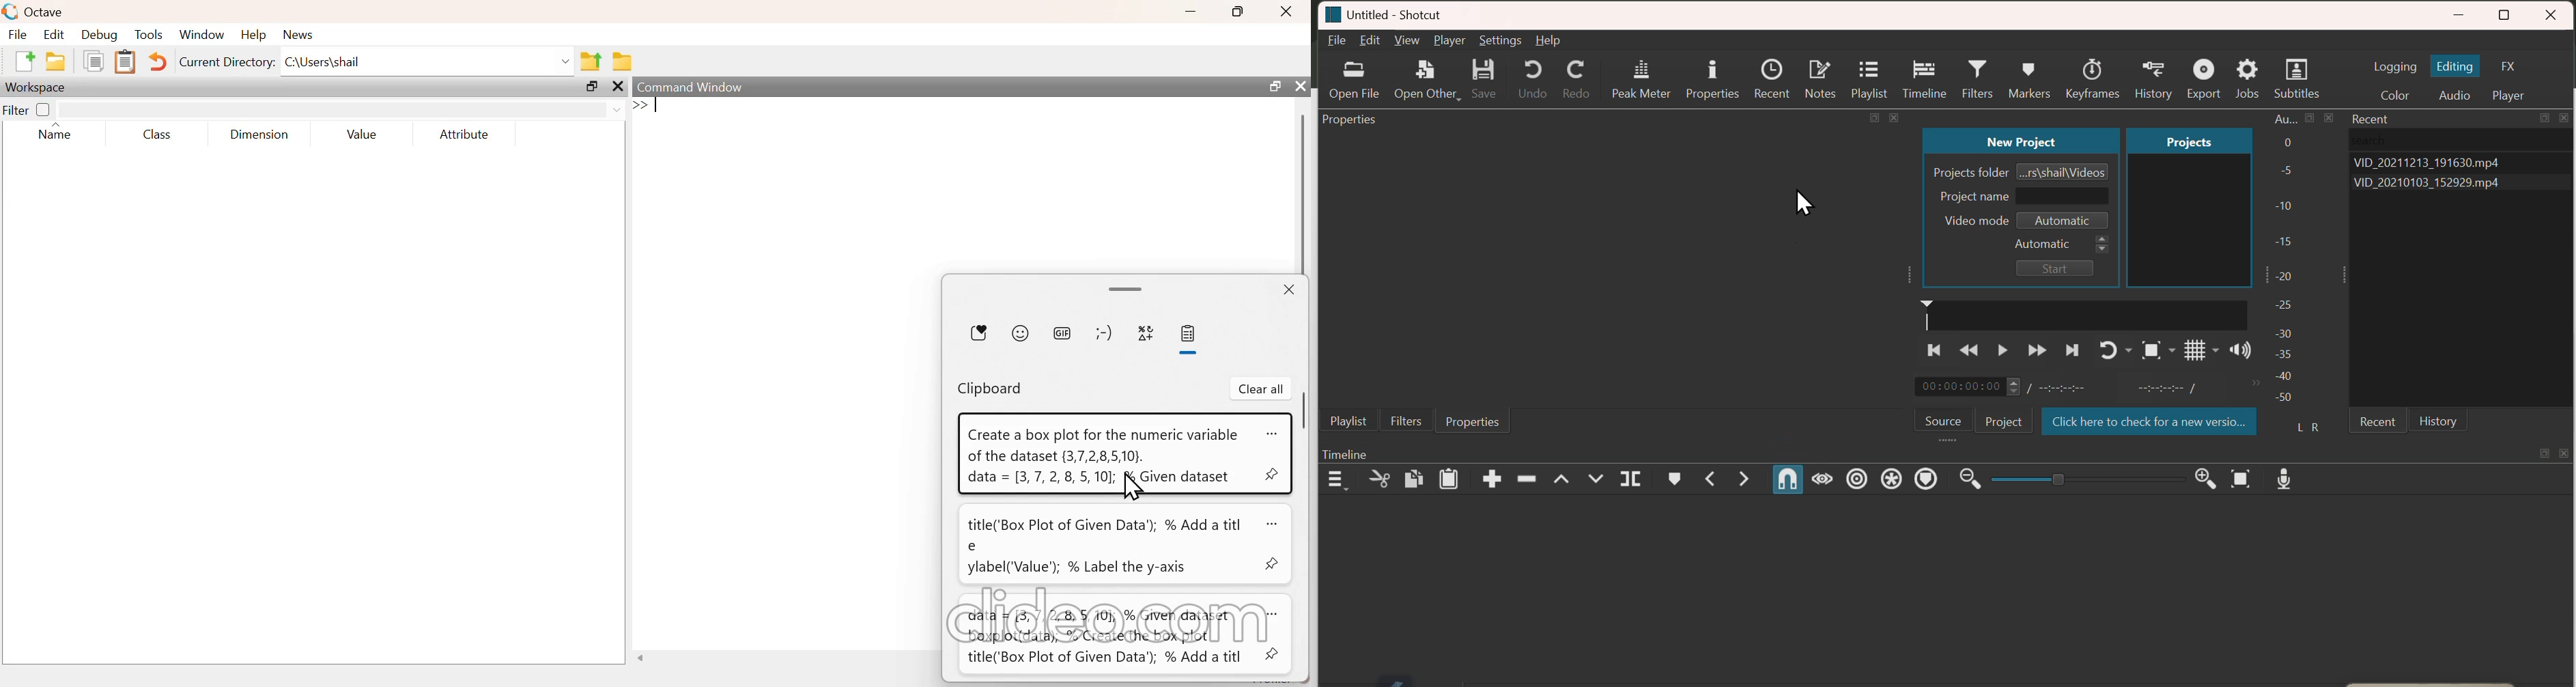 Image resolution: width=2576 pixels, height=700 pixels. Describe the element at coordinates (161, 60) in the screenshot. I see `undo` at that location.